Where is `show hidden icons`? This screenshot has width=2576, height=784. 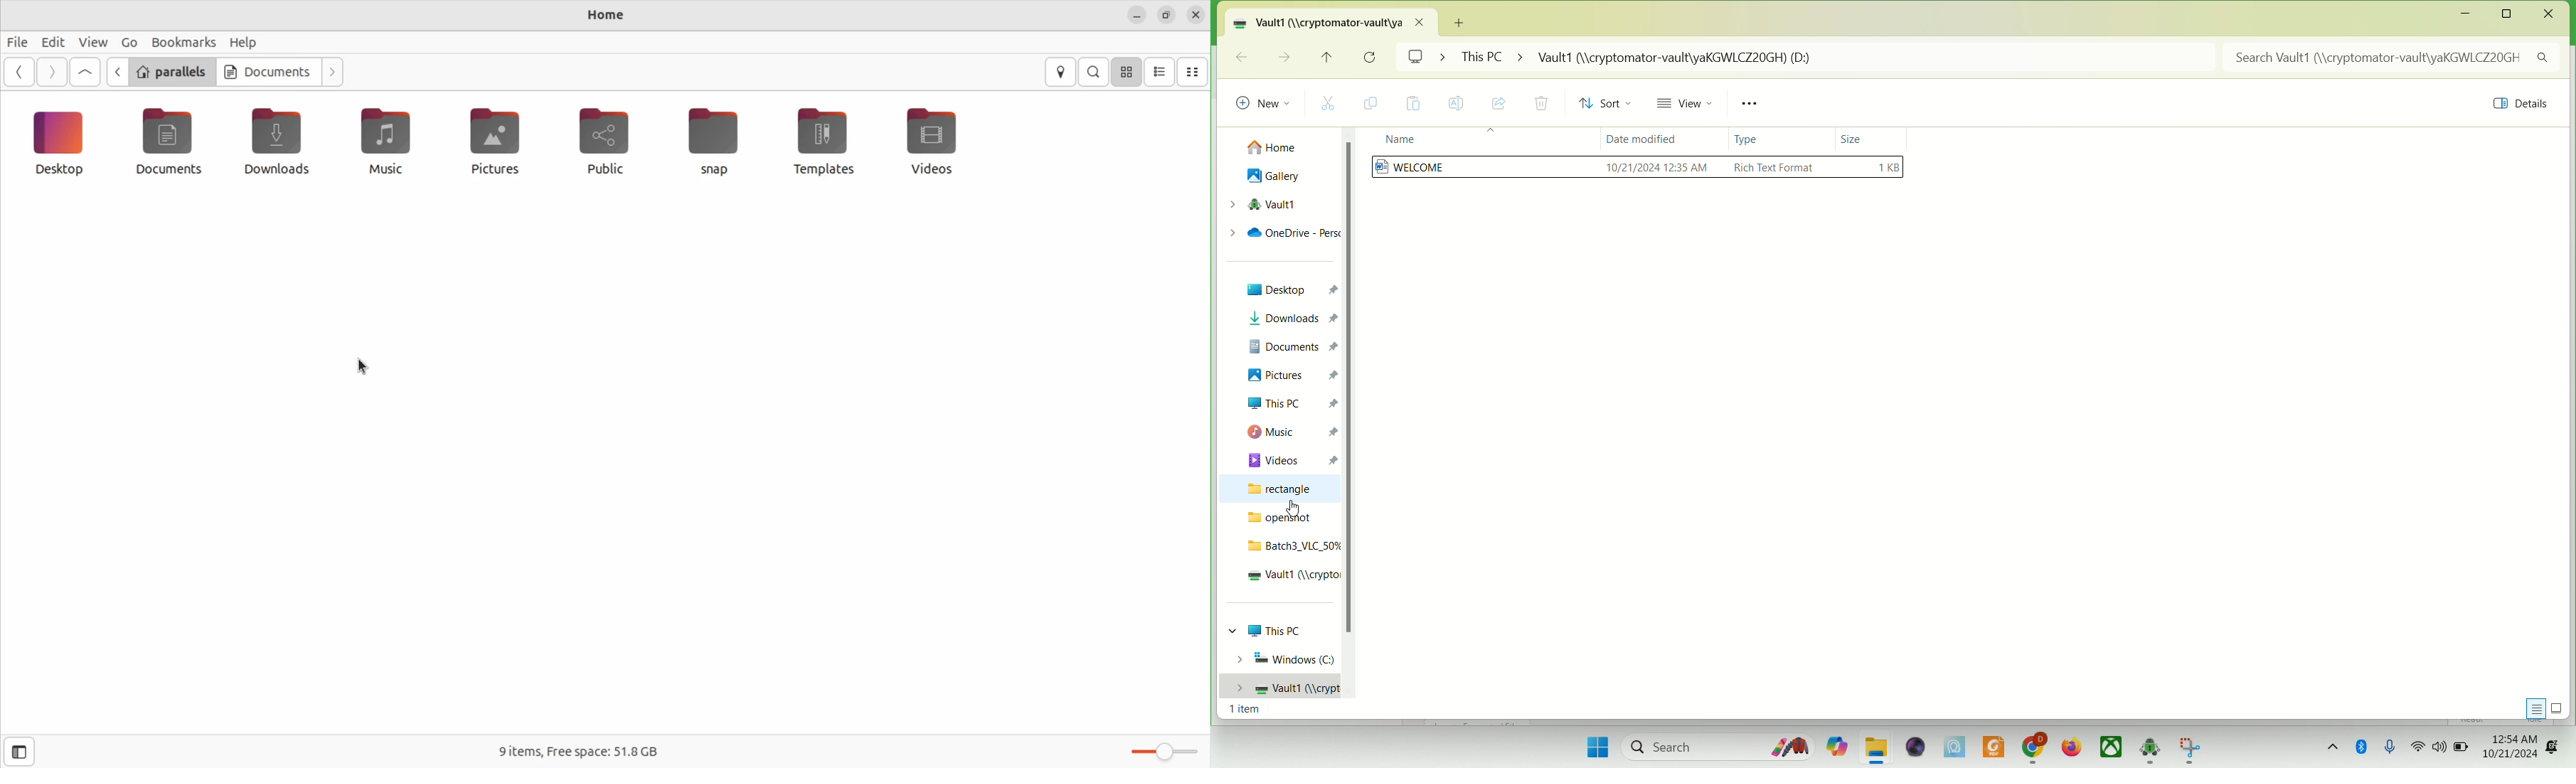
show hidden icons is located at coordinates (2328, 743).